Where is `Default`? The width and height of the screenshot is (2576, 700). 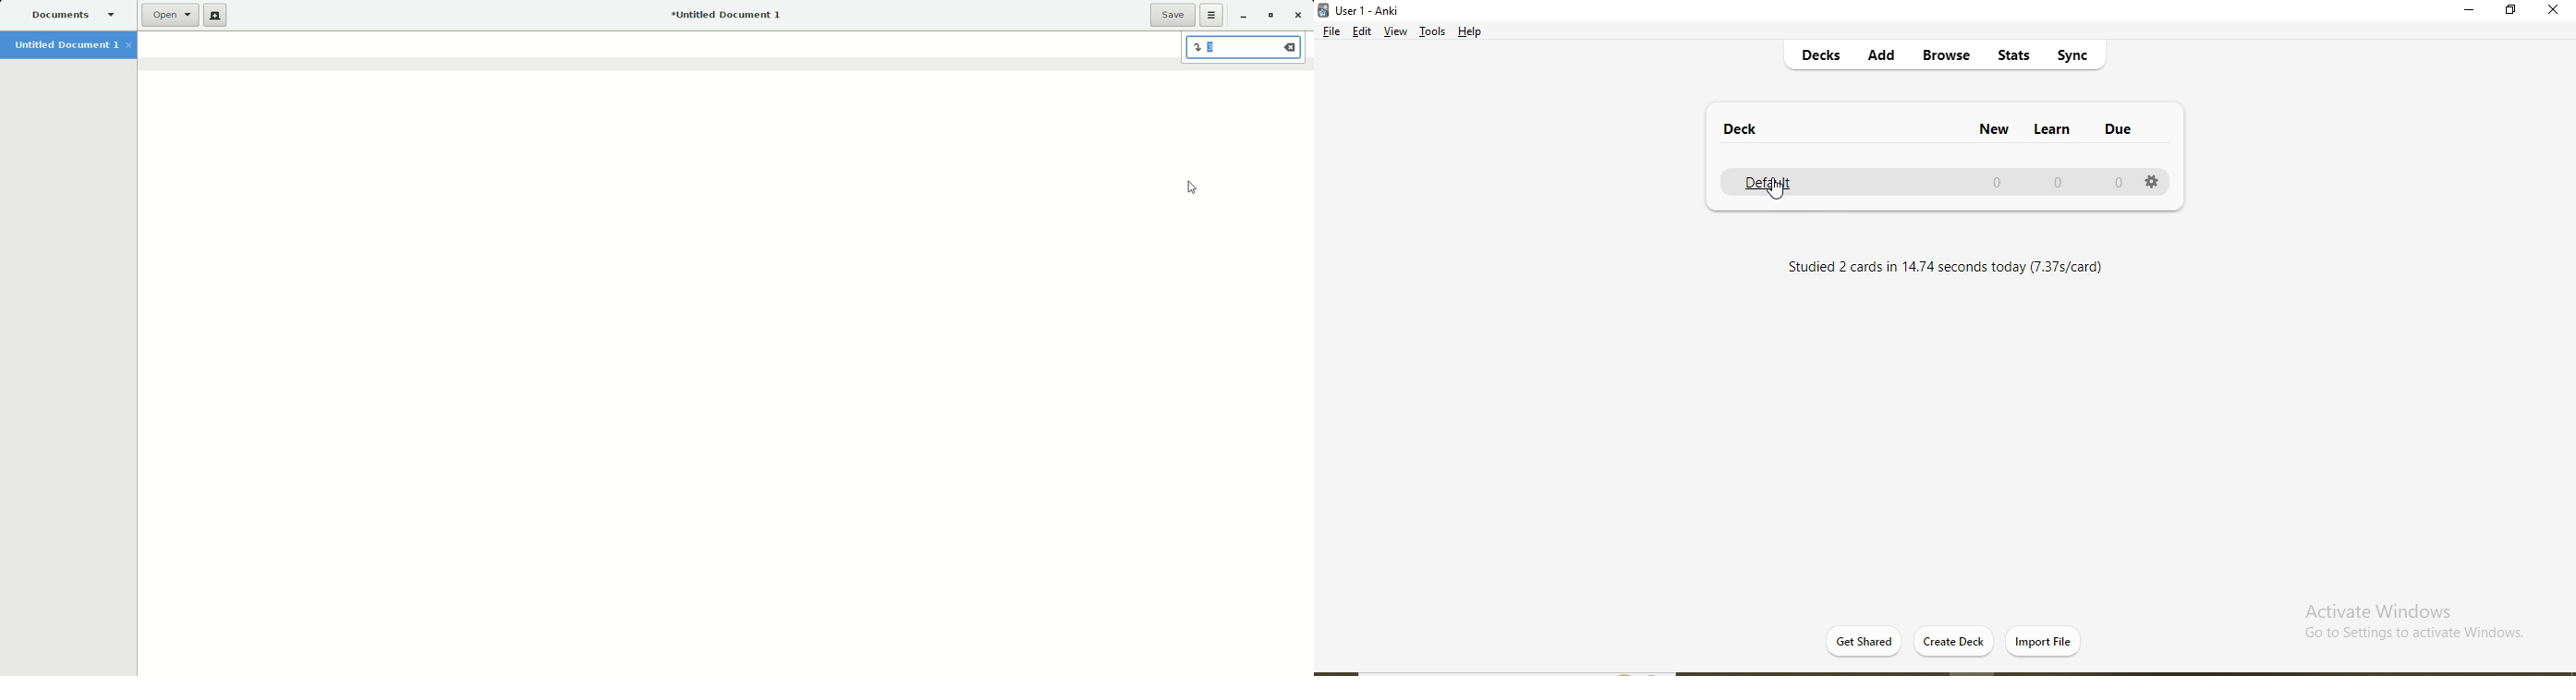
Default is located at coordinates (1769, 182).